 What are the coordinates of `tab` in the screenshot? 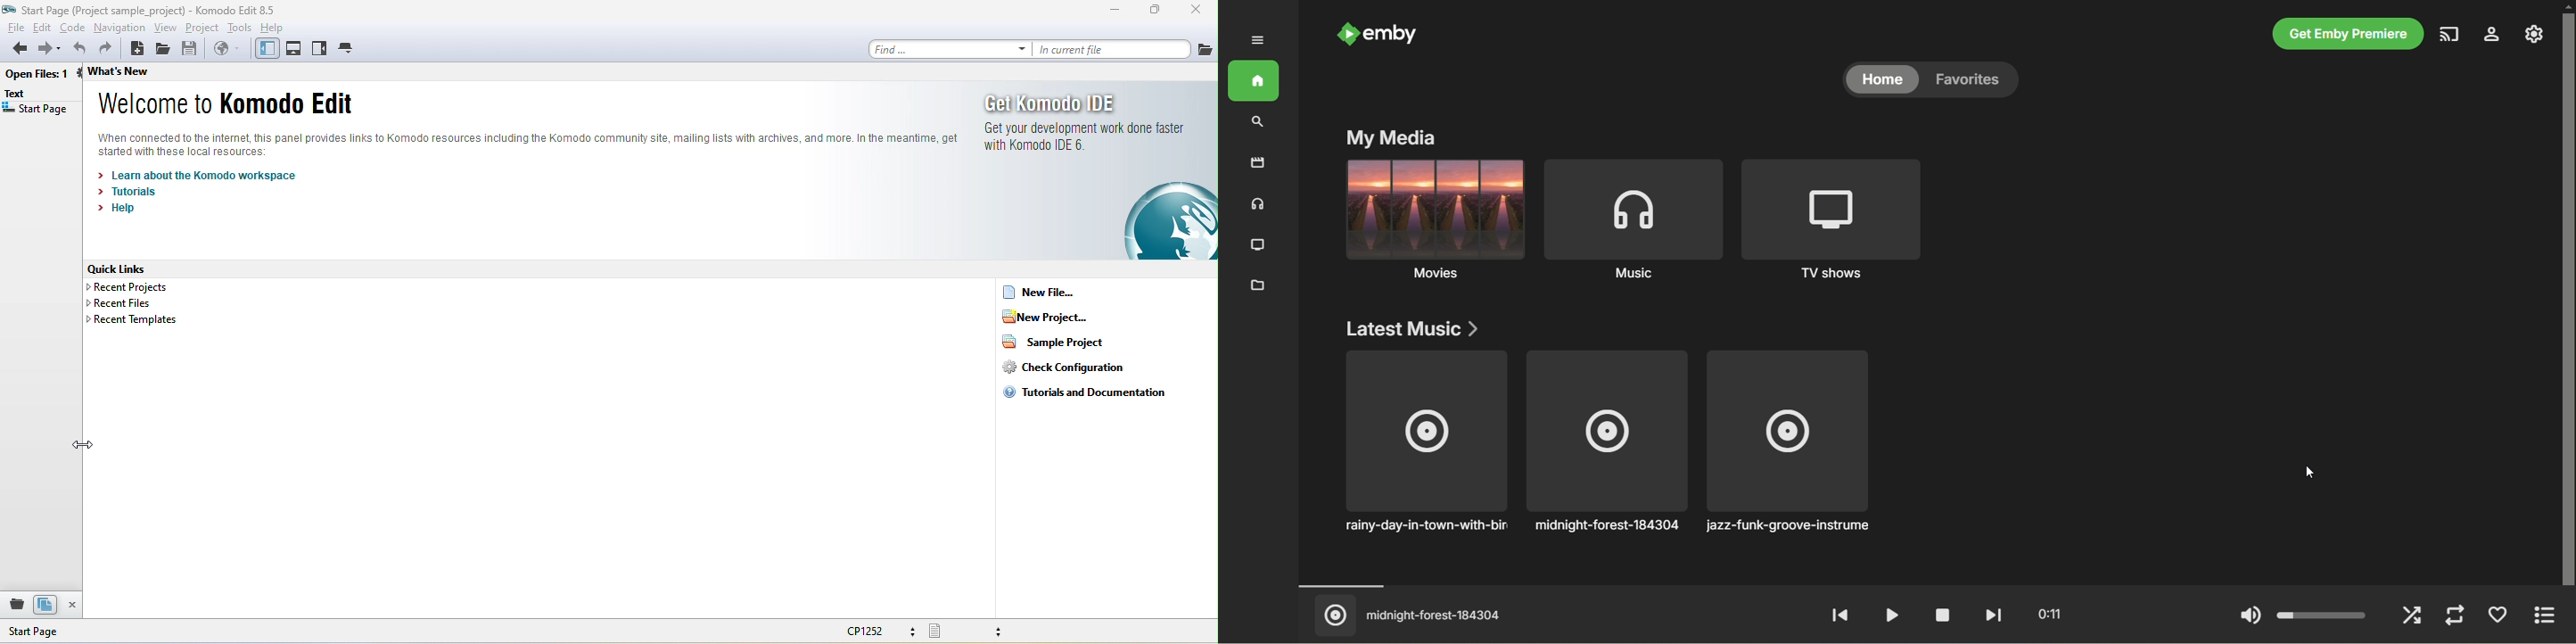 It's located at (348, 47).